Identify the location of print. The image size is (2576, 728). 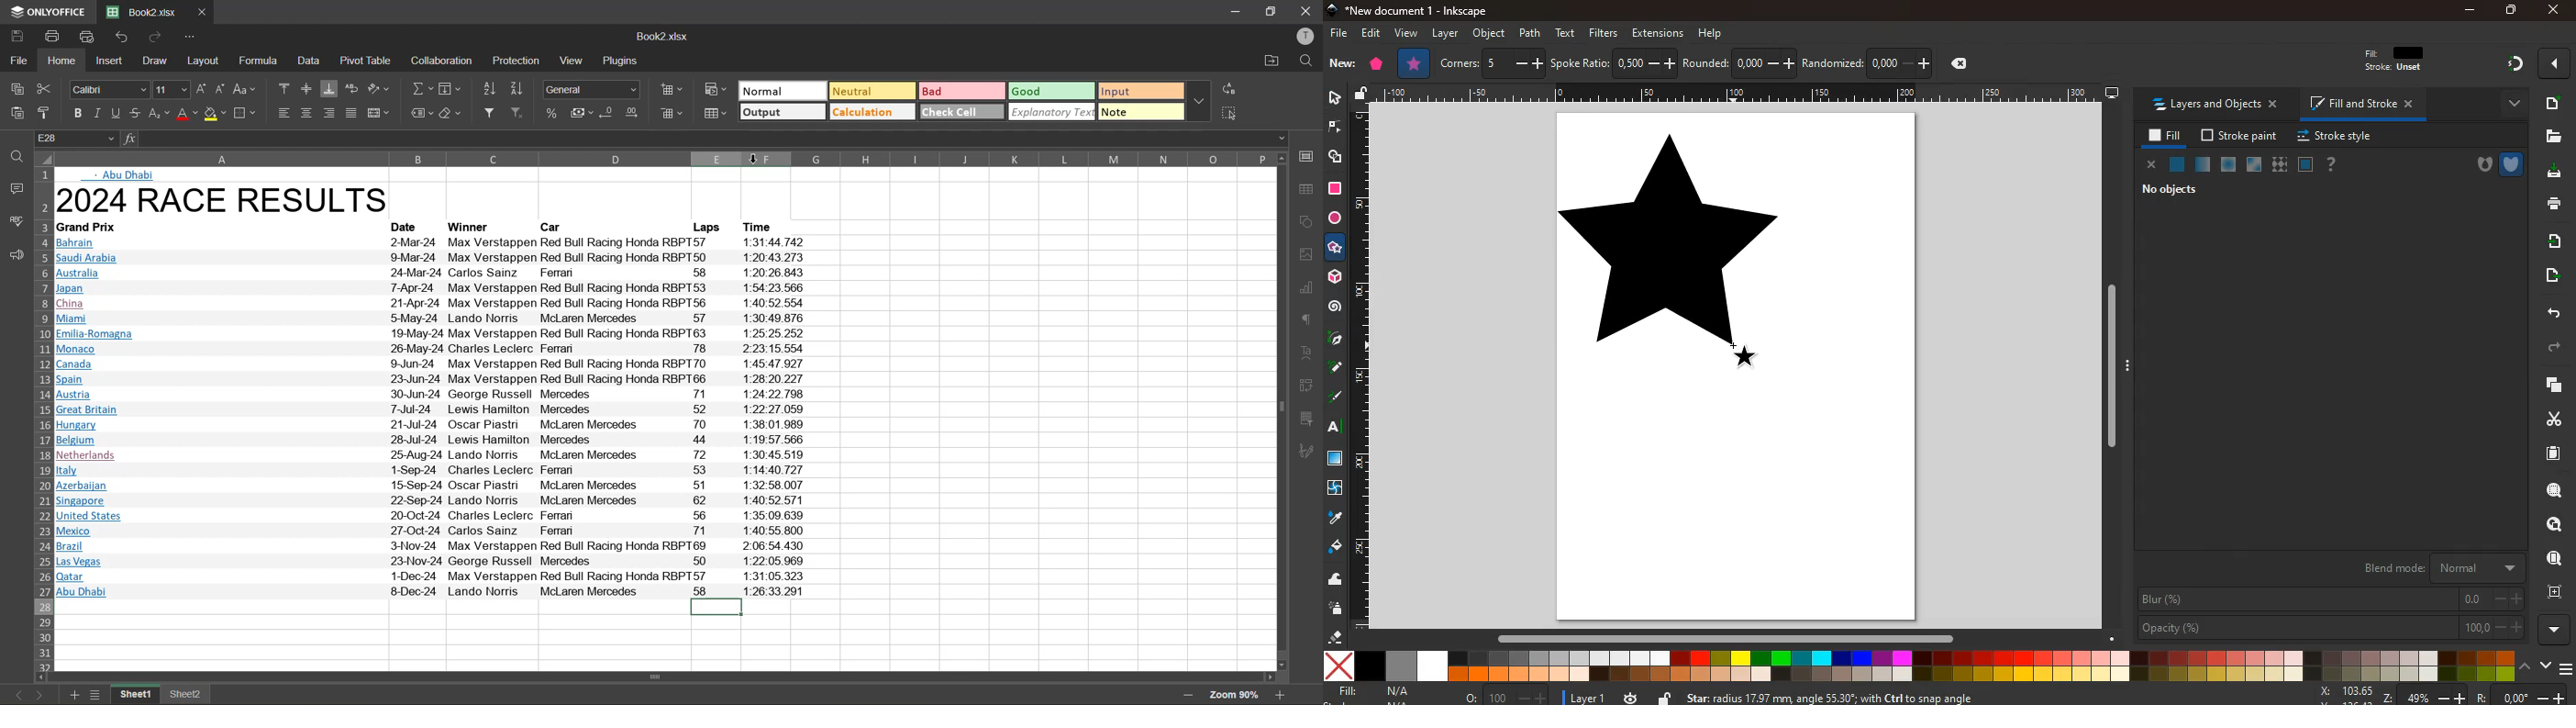
(2550, 206).